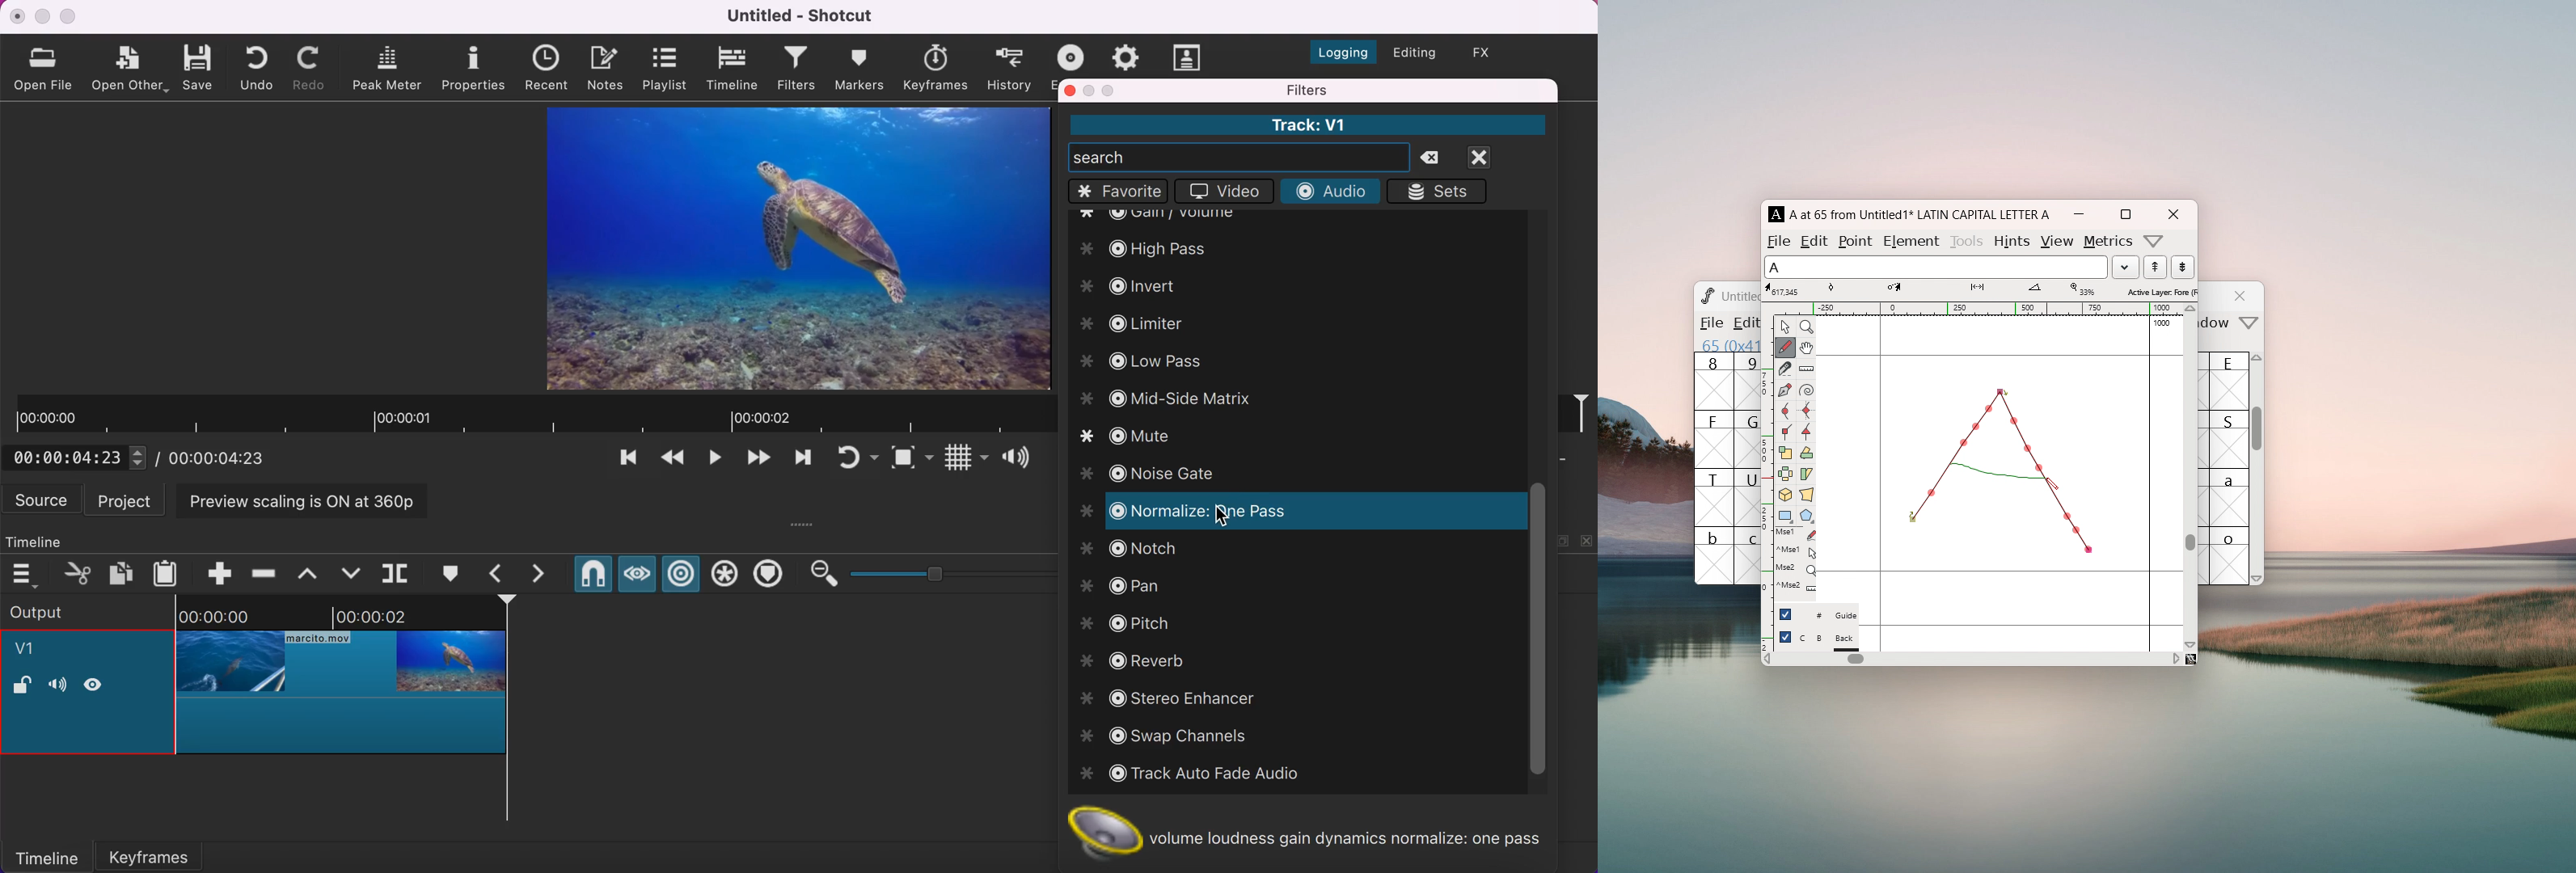 The height and width of the screenshot is (896, 2576). What do you see at coordinates (1785, 348) in the screenshot?
I see `draw a freehand curve` at bounding box center [1785, 348].